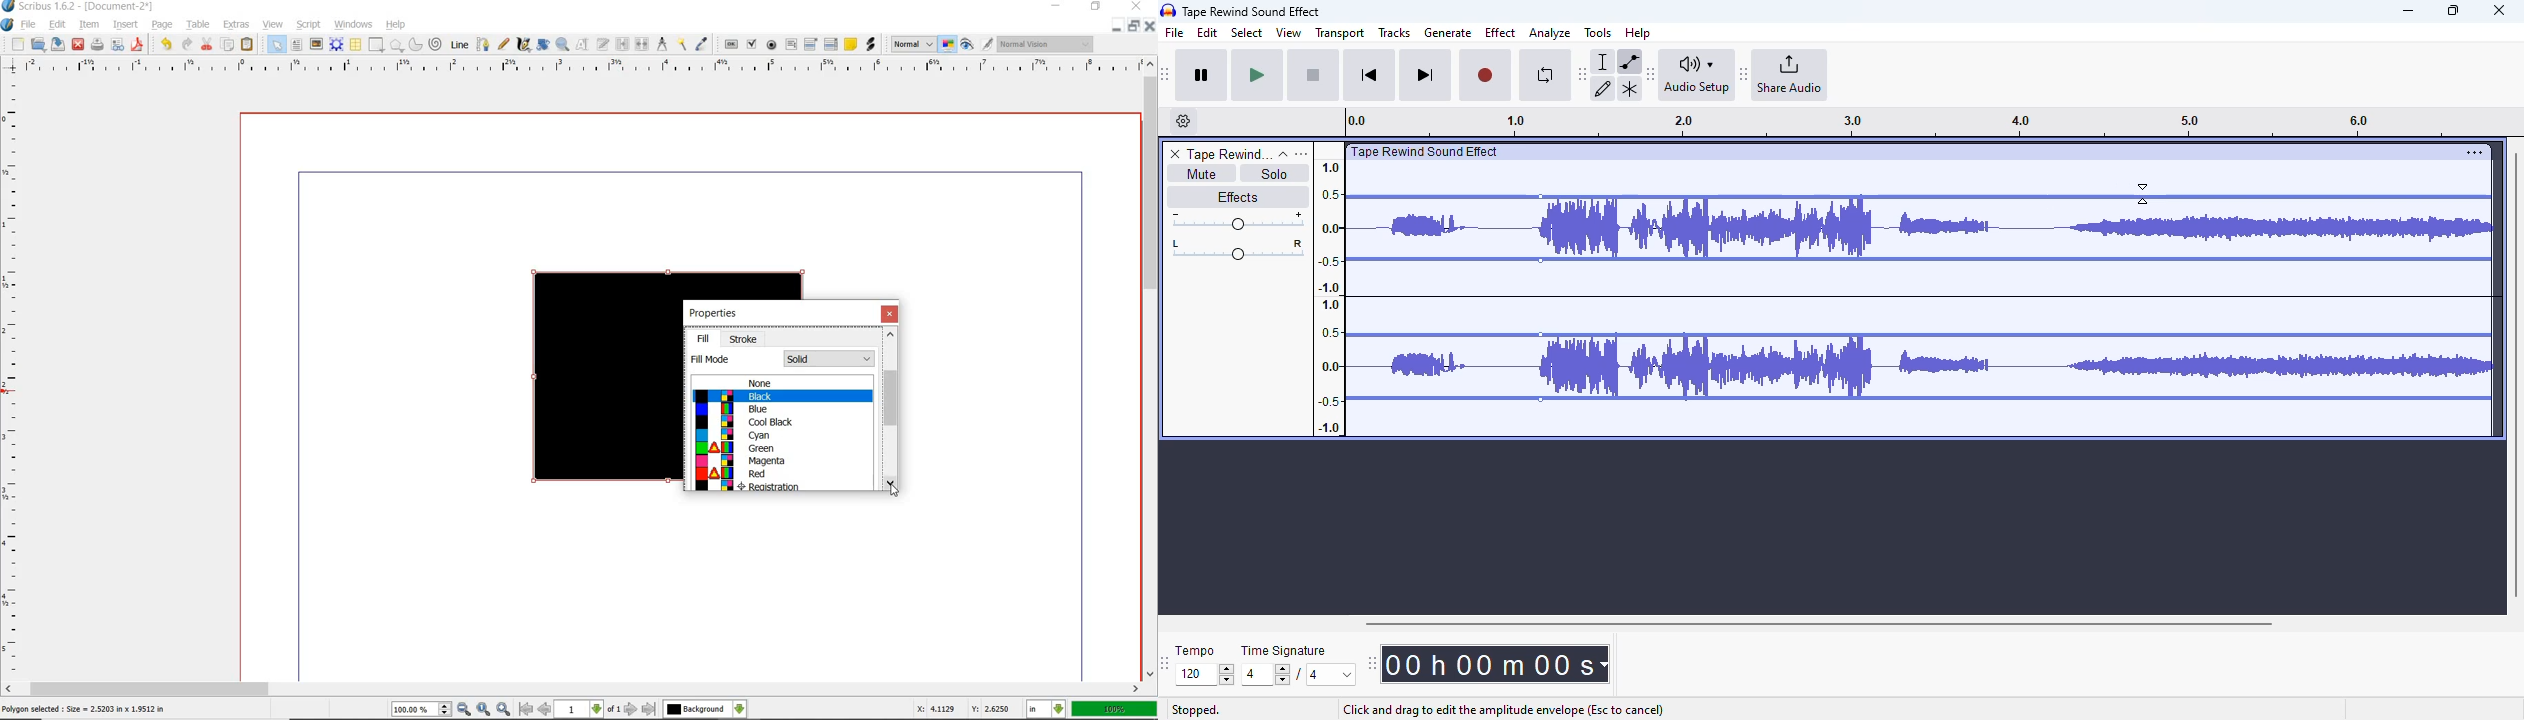 This screenshot has width=2548, height=728. What do you see at coordinates (1540, 260) in the screenshot?
I see `Control point` at bounding box center [1540, 260].